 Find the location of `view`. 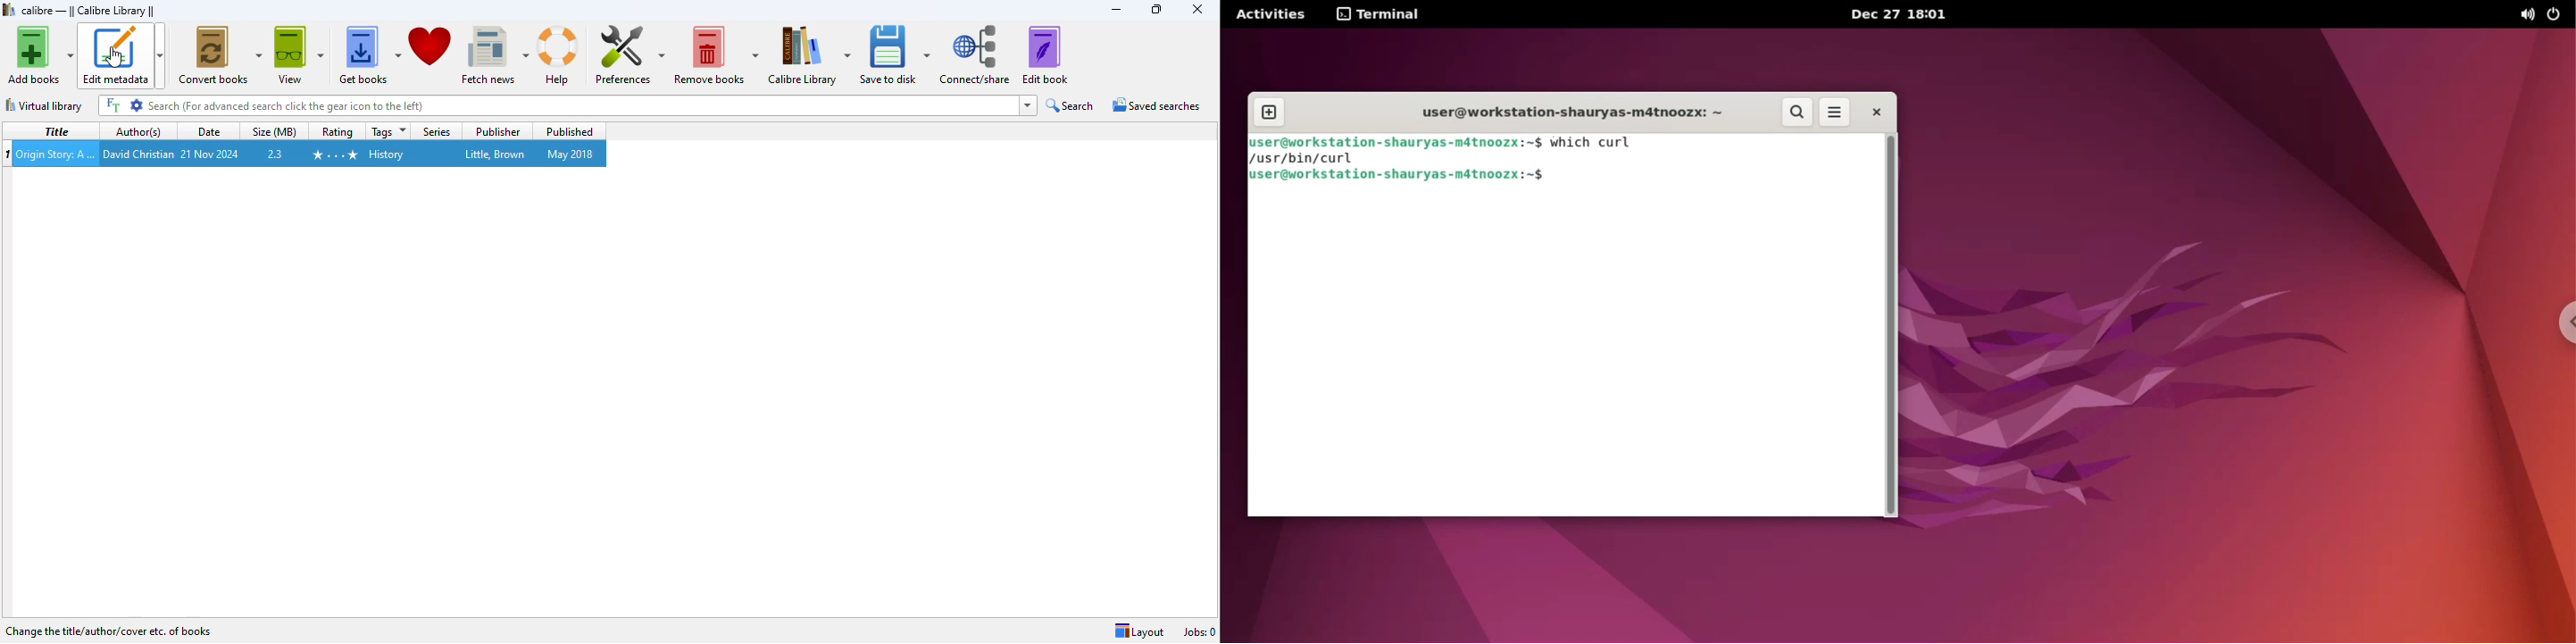

view is located at coordinates (299, 55).